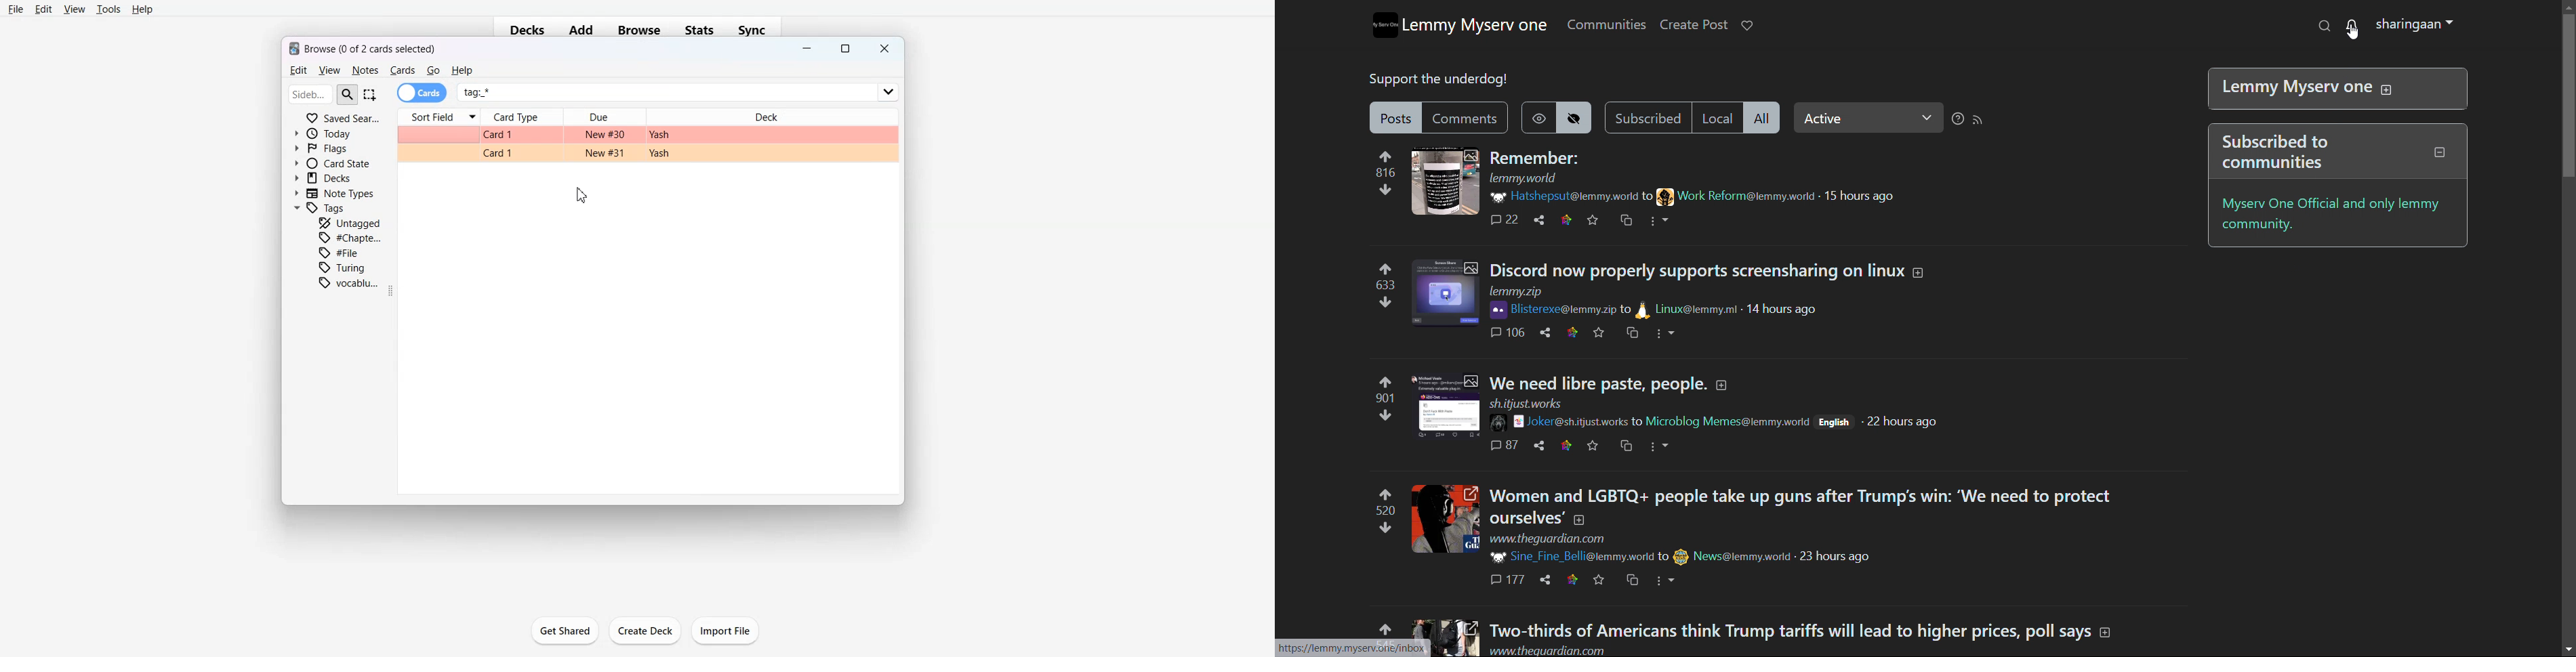 The image size is (2576, 672). I want to click on share, so click(1545, 332).